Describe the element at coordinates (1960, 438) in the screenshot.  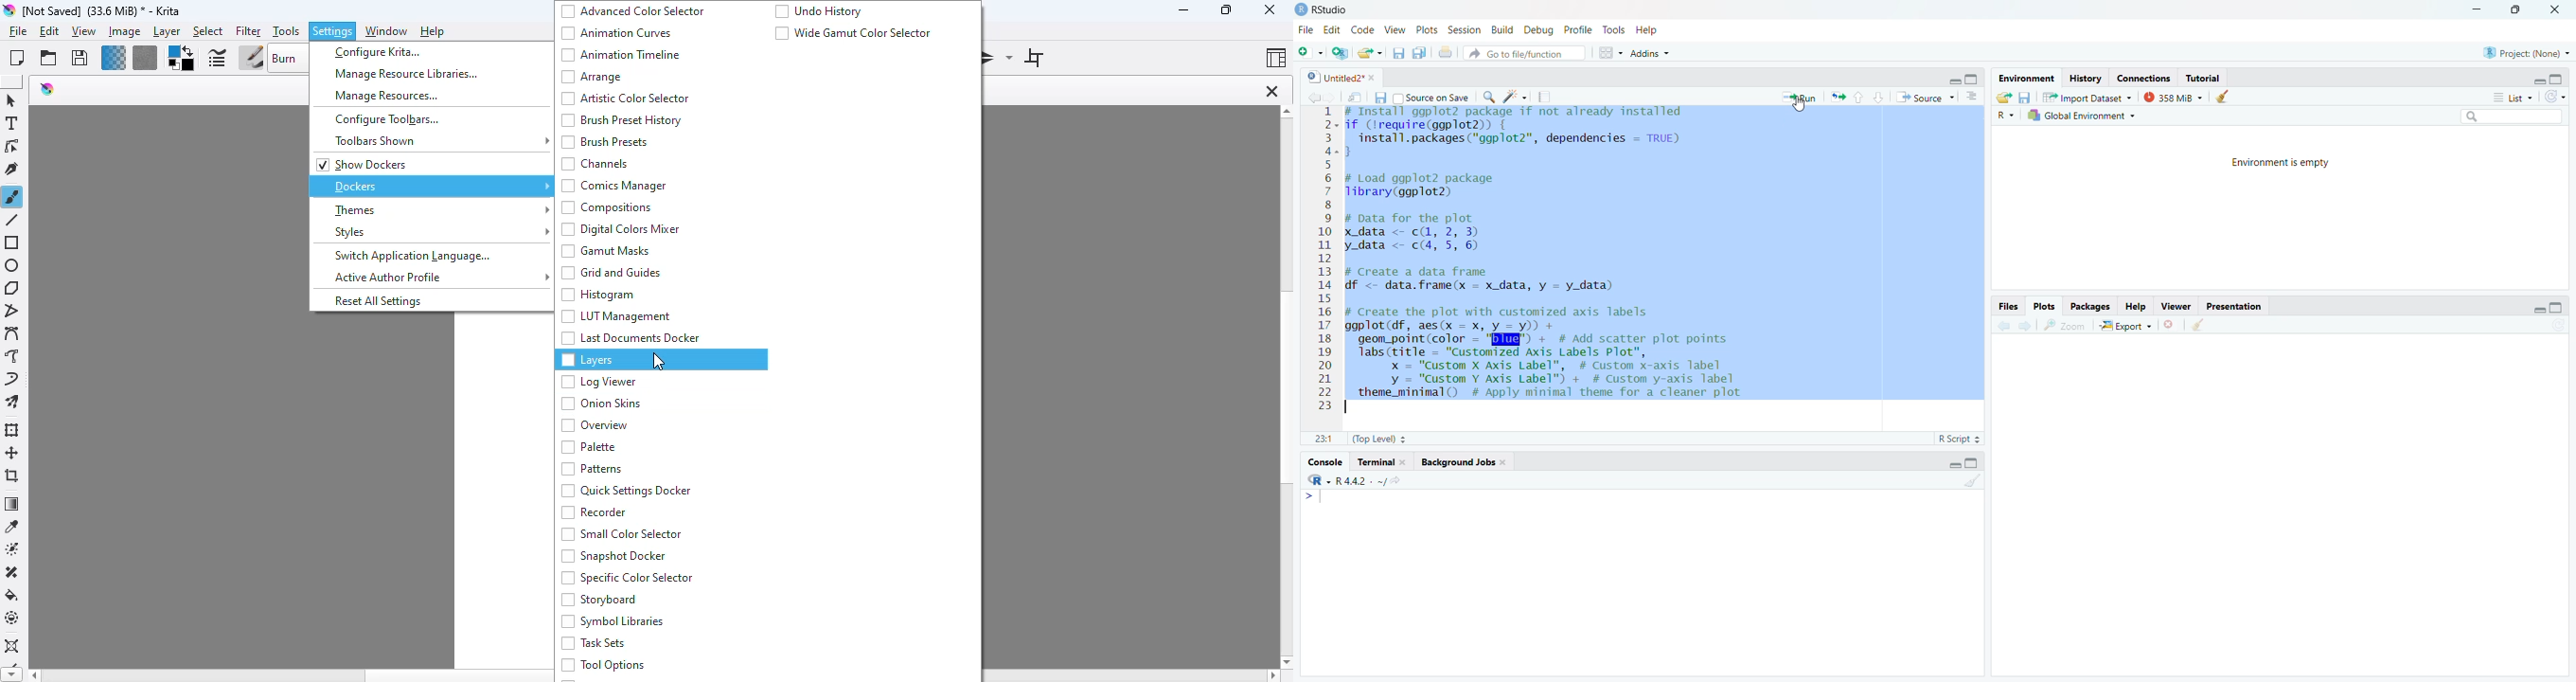
I see `R Script =` at that location.